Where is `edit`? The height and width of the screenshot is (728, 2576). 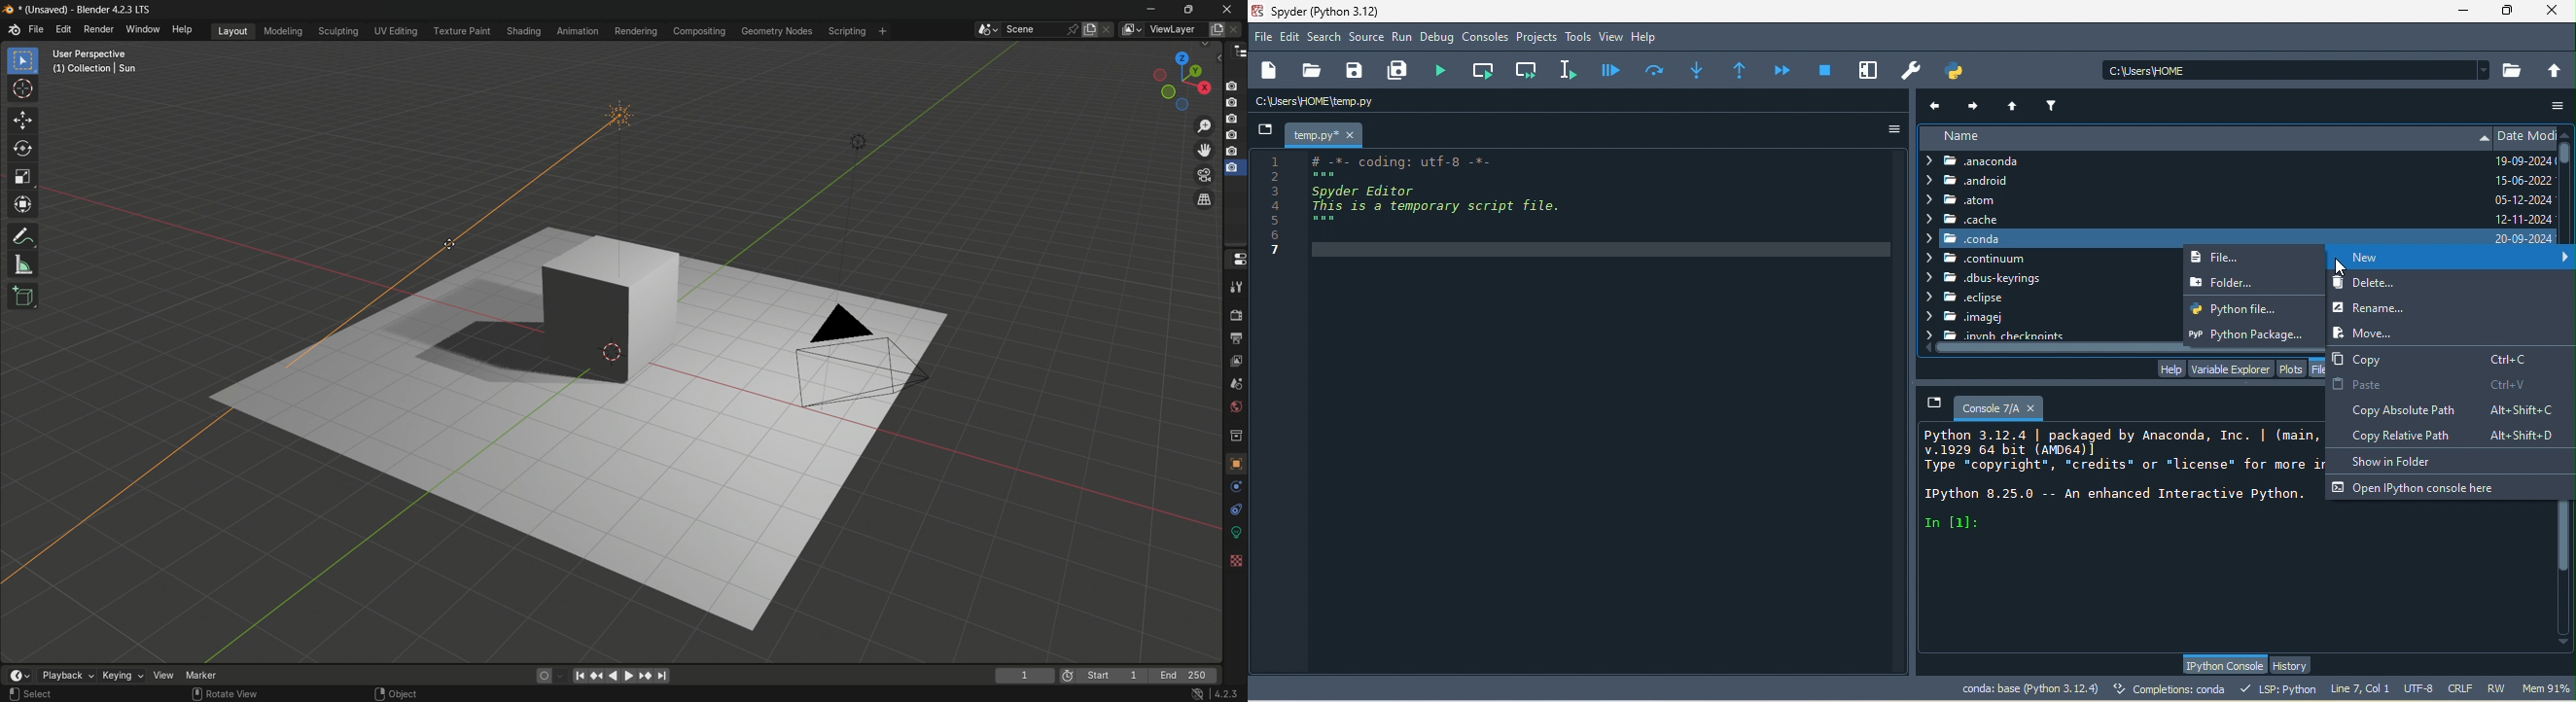 edit is located at coordinates (1291, 38).